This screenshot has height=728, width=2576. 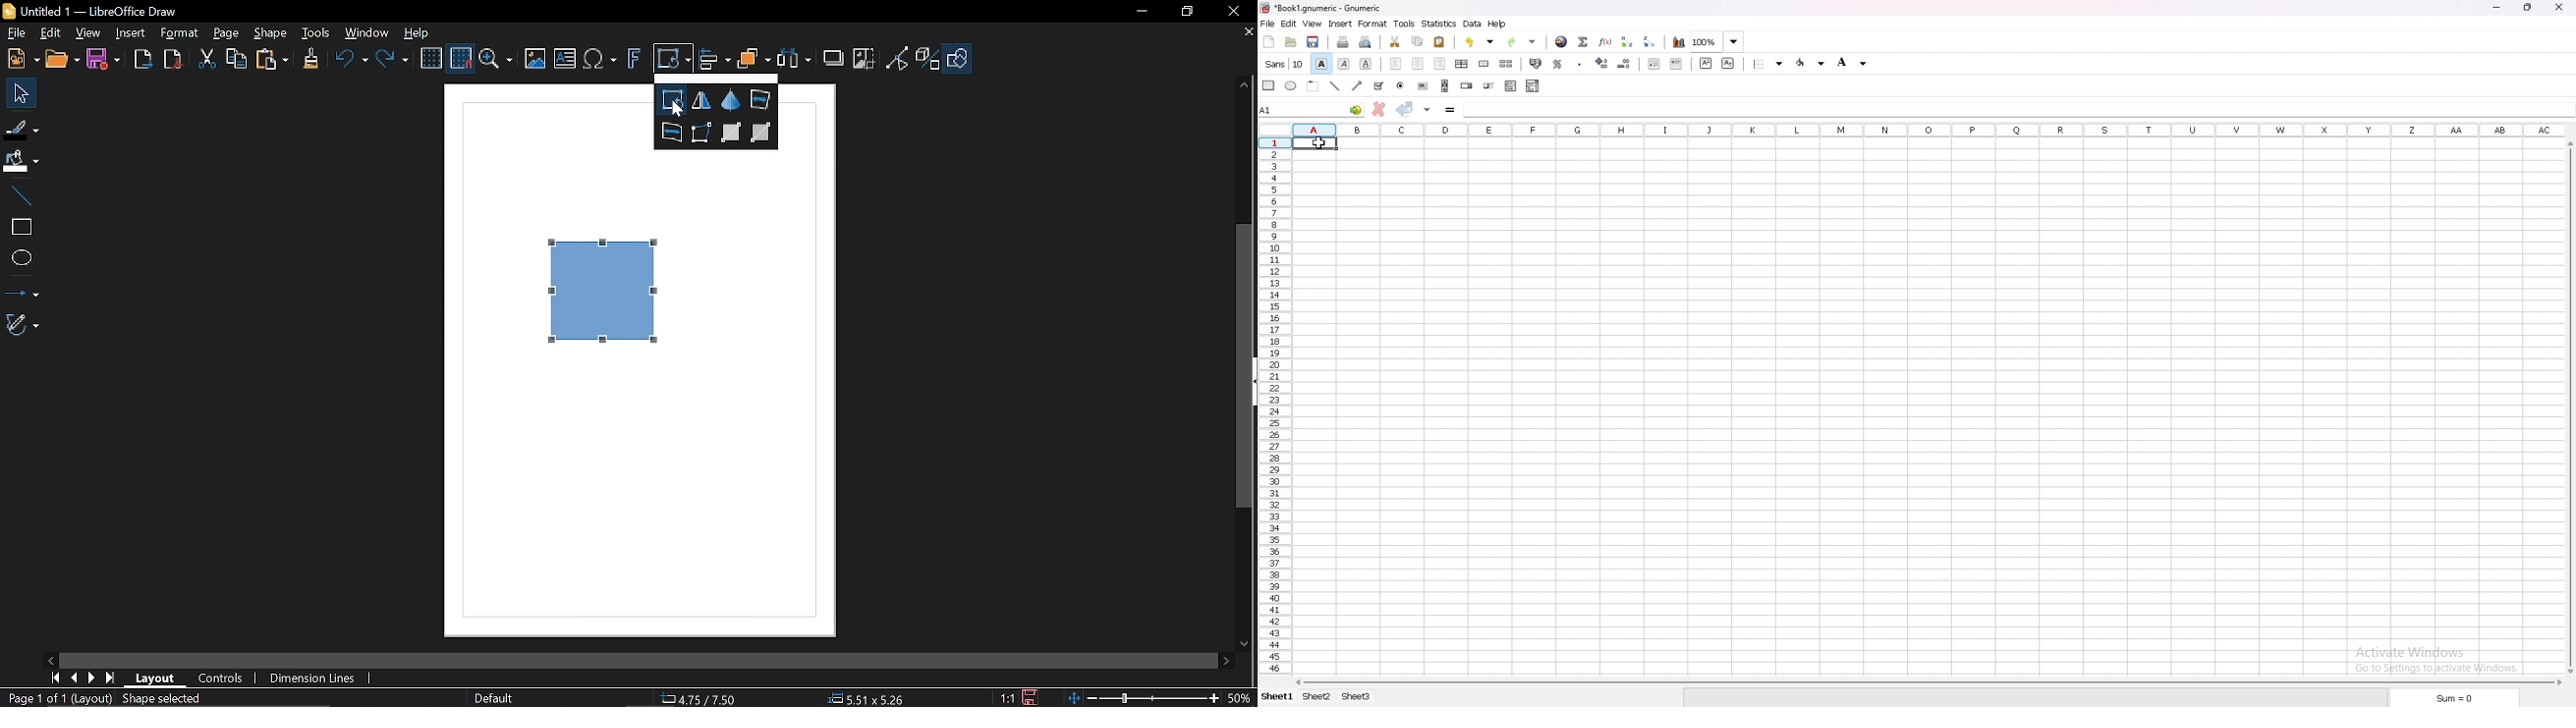 I want to click on combo box, so click(x=1533, y=86).